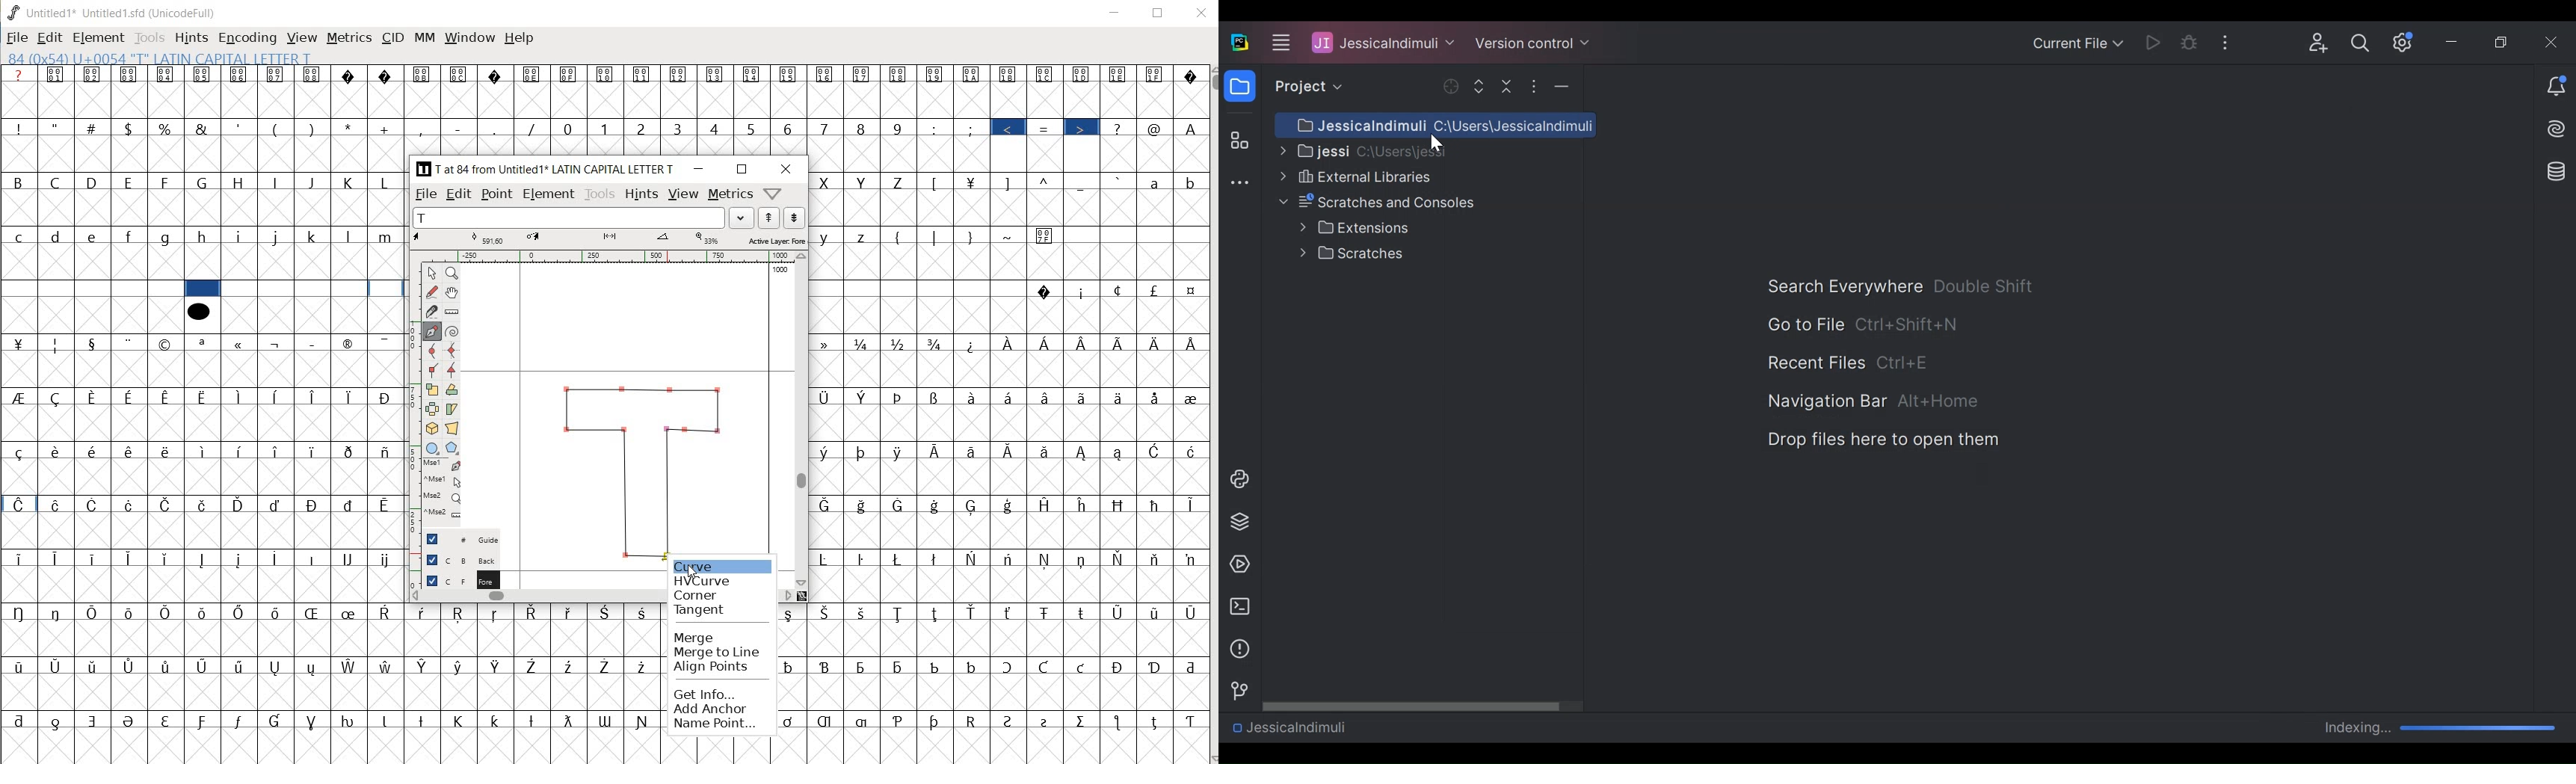 The width and height of the screenshot is (2576, 784). What do you see at coordinates (897, 129) in the screenshot?
I see `9` at bounding box center [897, 129].